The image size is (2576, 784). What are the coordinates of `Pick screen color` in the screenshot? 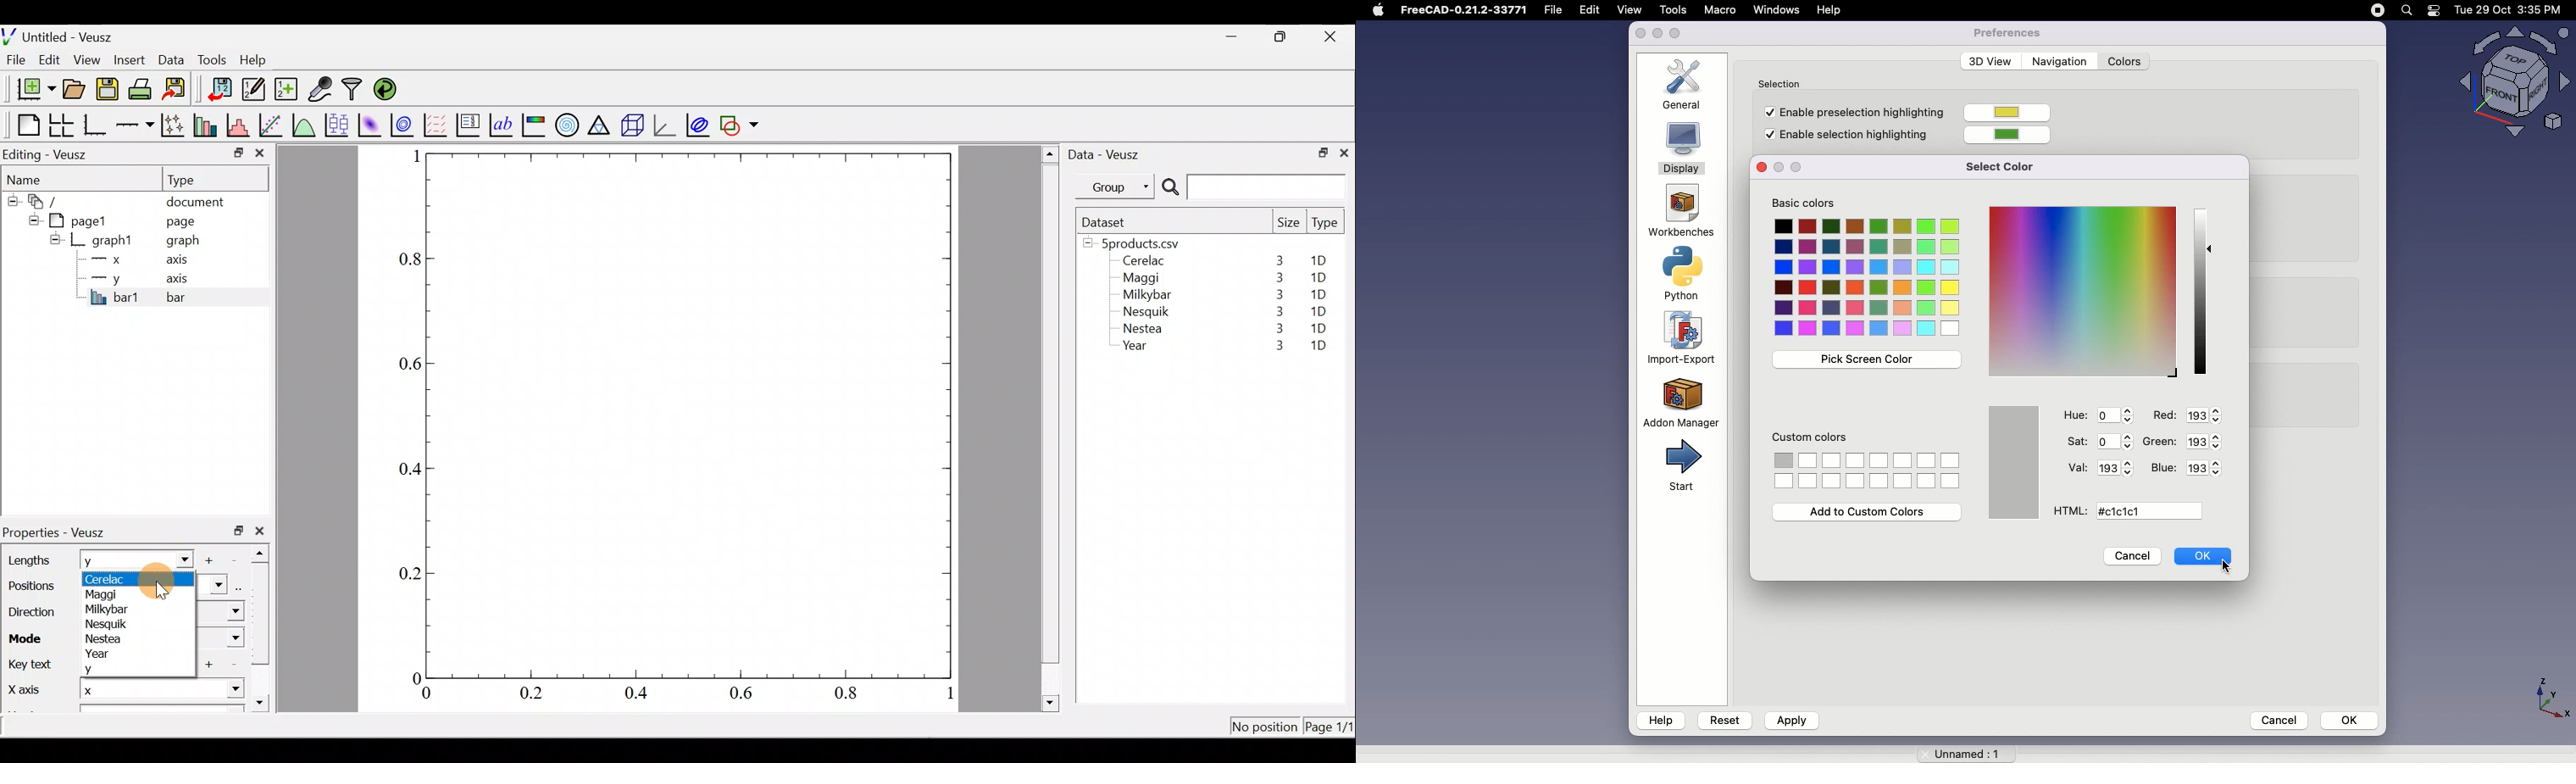 It's located at (1863, 360).